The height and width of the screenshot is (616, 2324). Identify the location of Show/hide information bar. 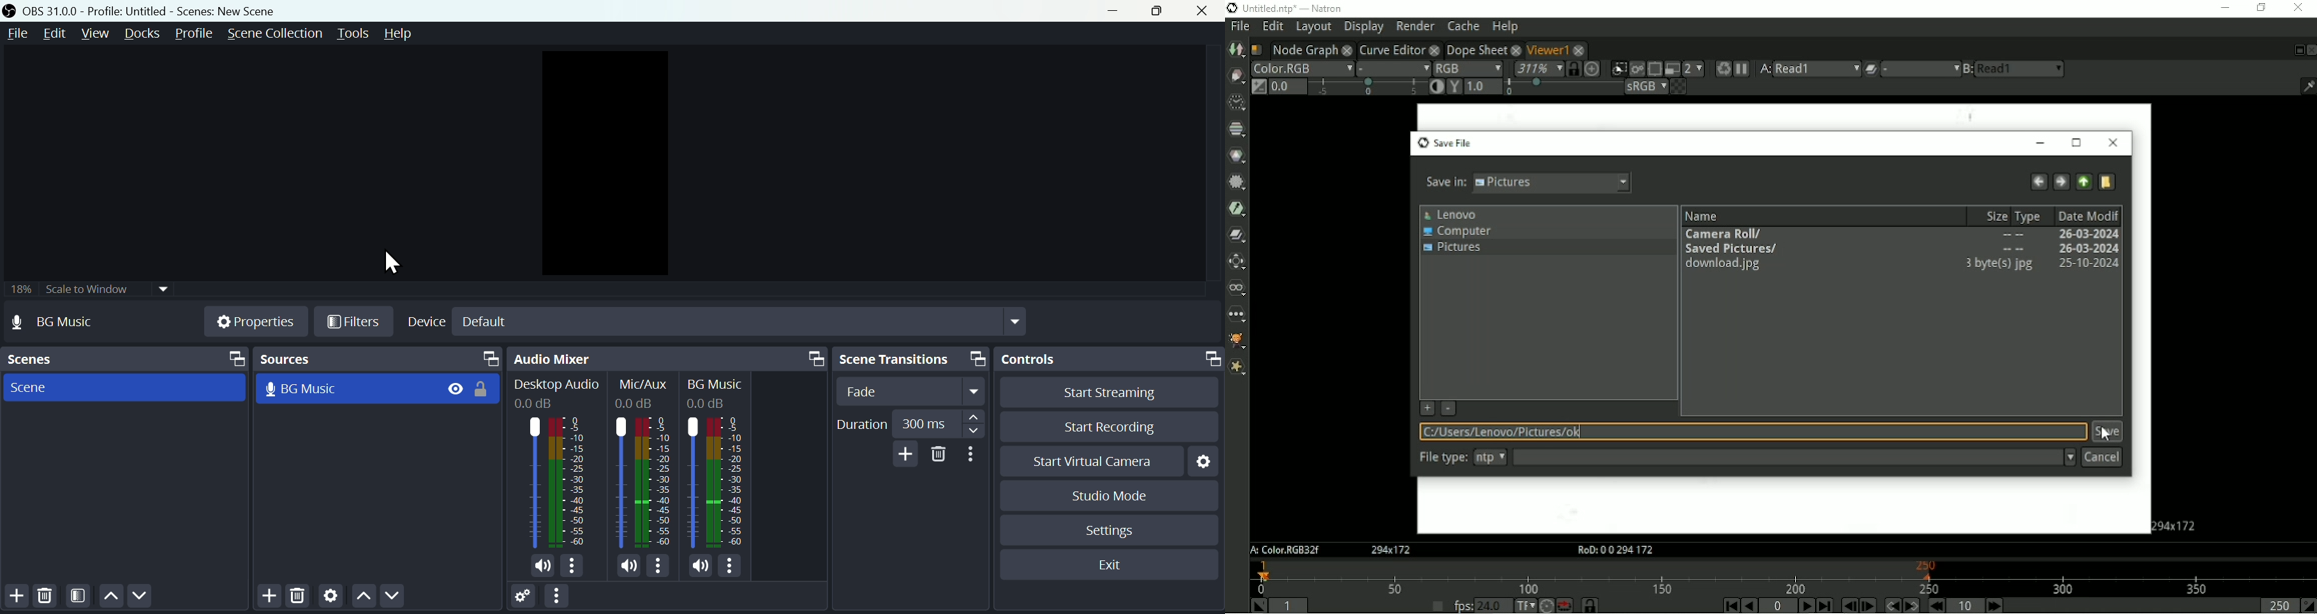
(2307, 87).